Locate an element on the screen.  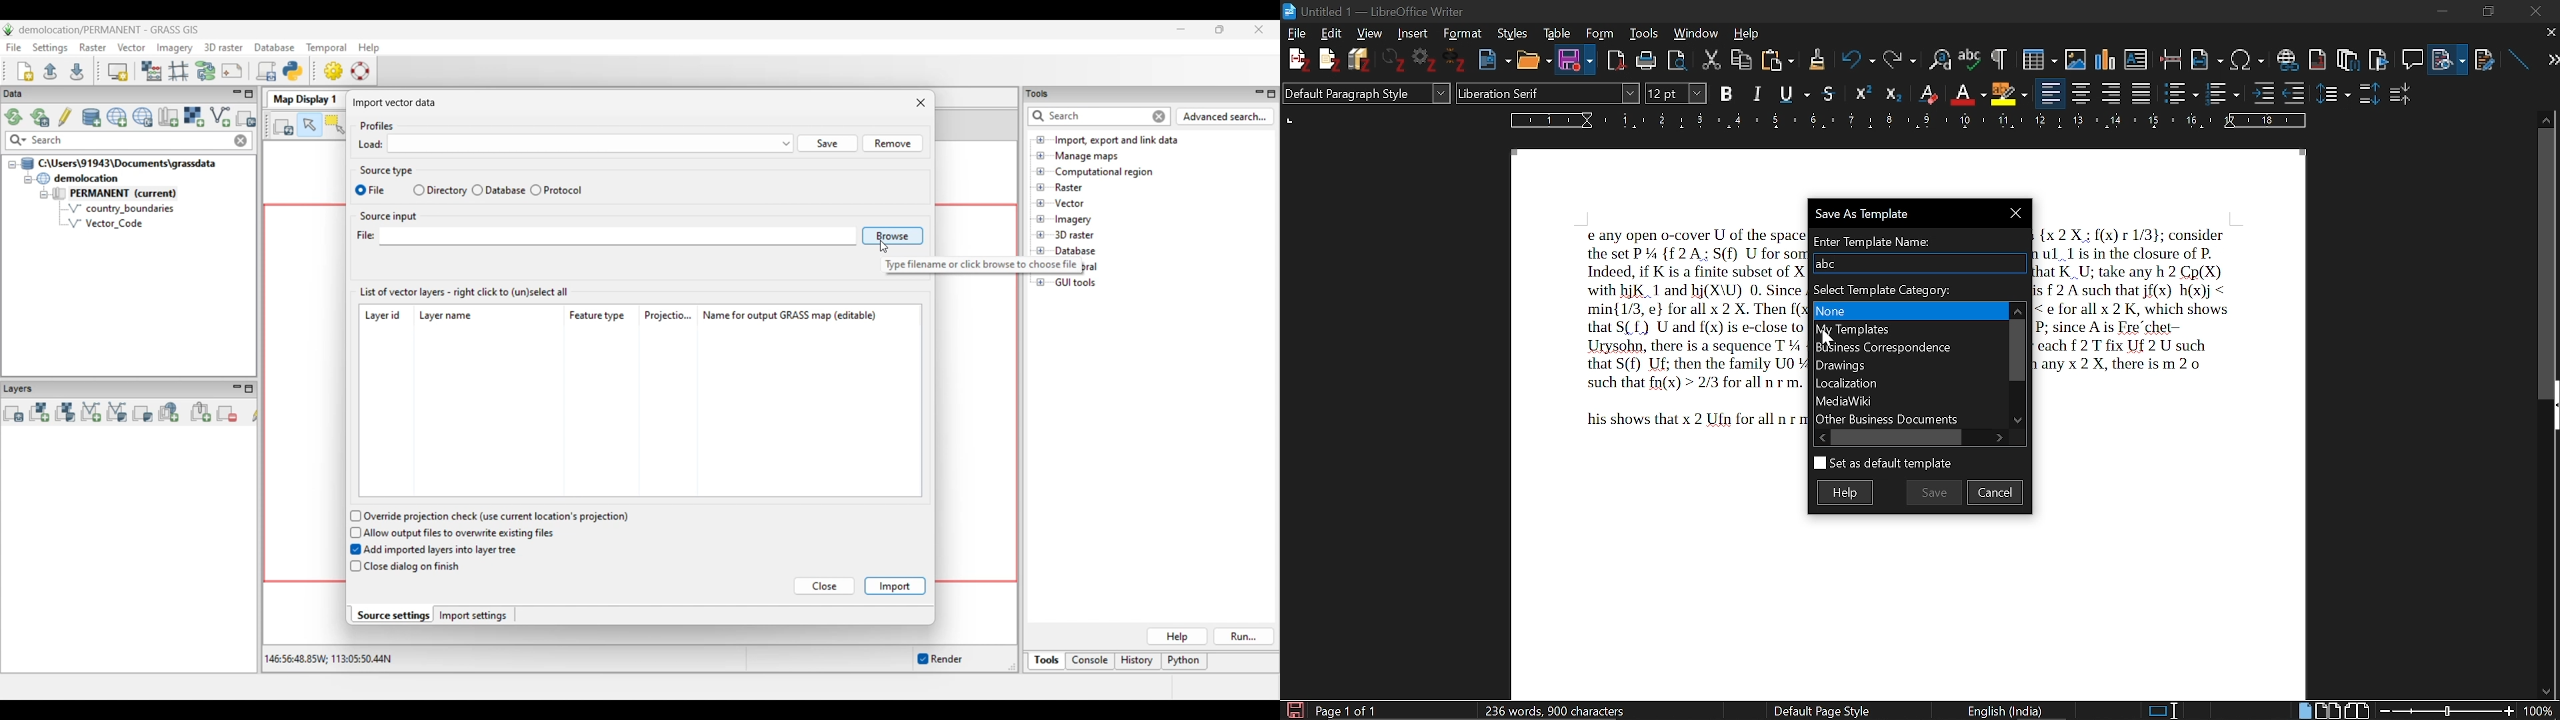
Set as default is located at coordinates (1882, 464).